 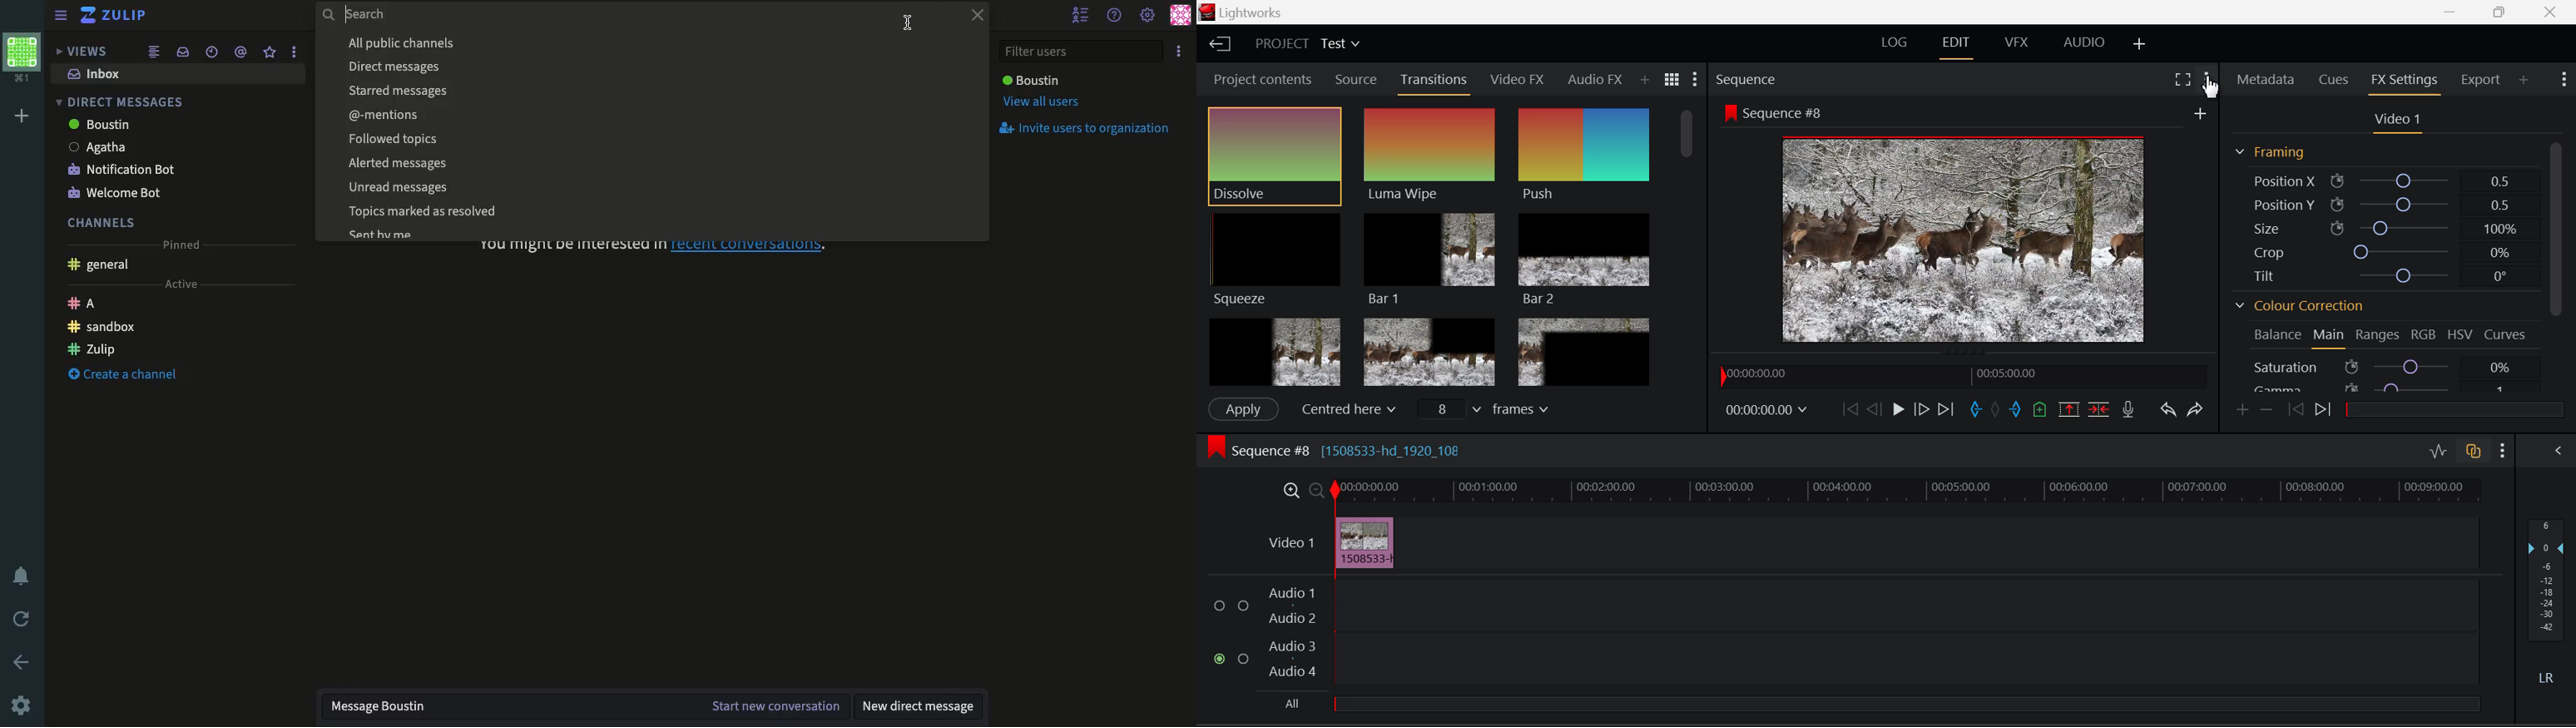 I want to click on Next keyframe, so click(x=2328, y=412).